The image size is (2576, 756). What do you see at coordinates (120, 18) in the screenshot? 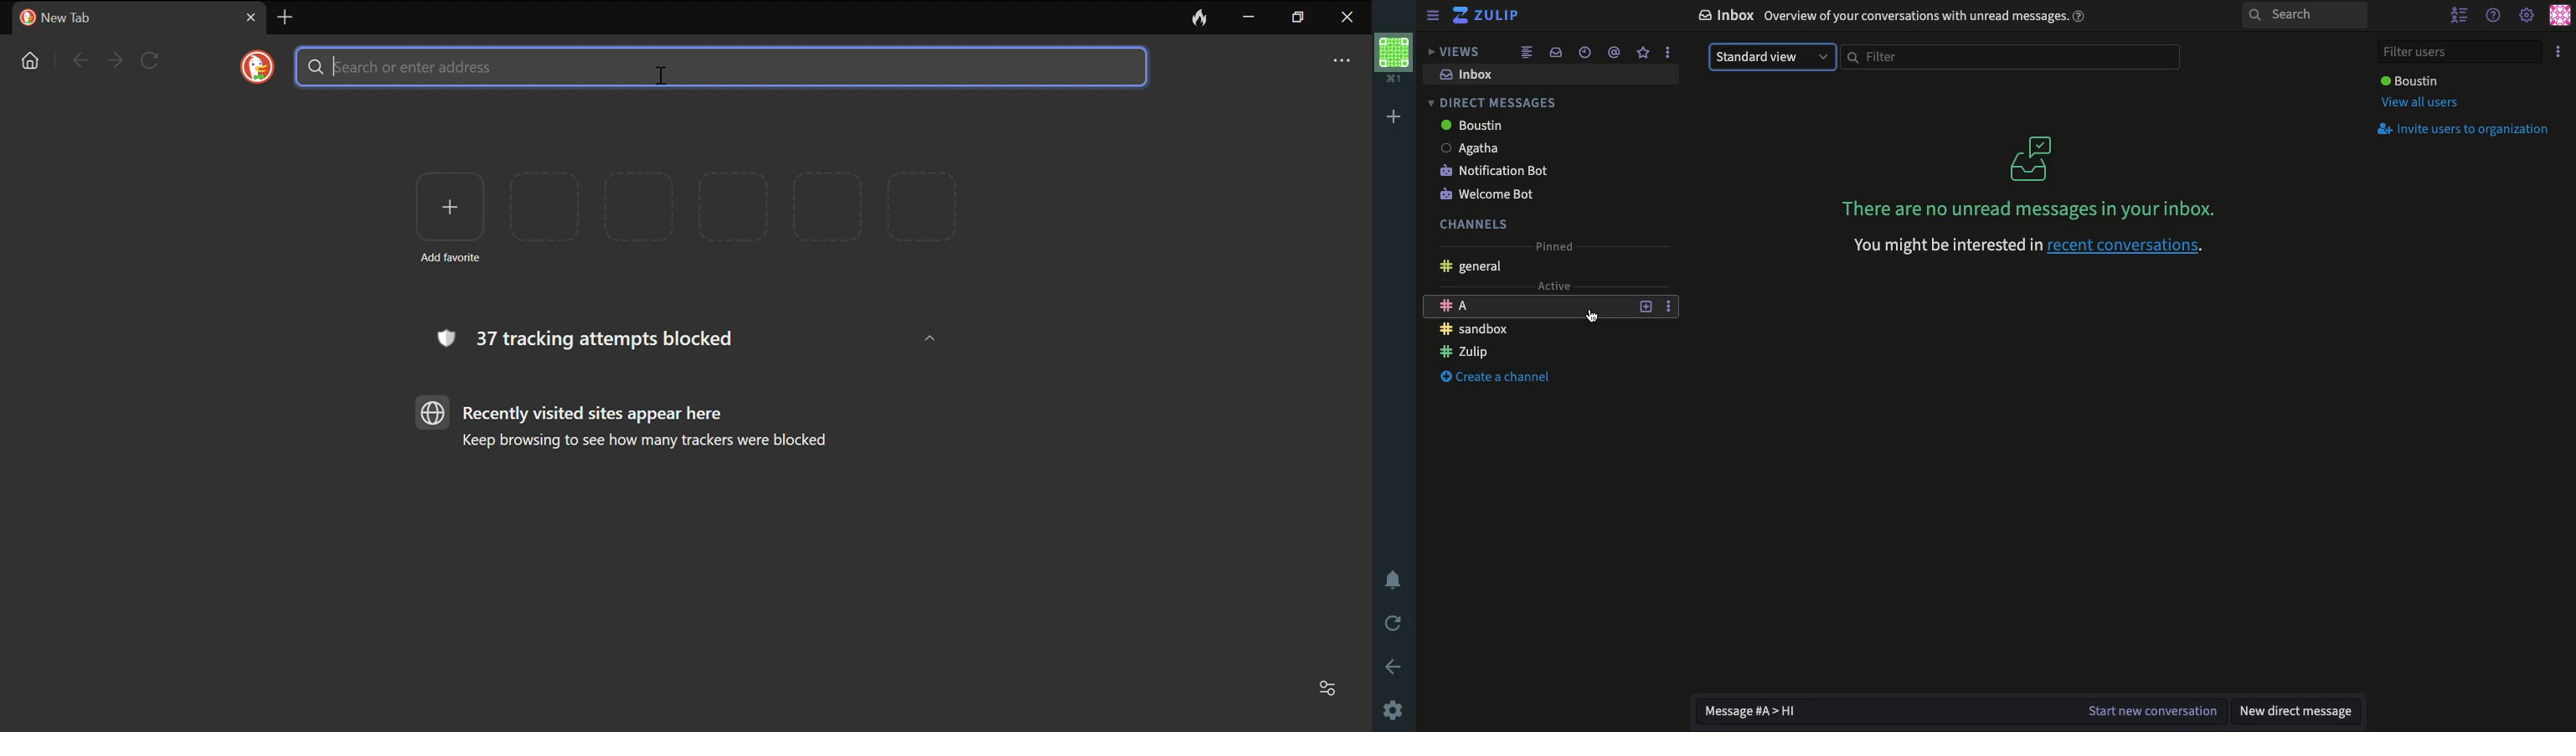
I see `Current tab` at bounding box center [120, 18].